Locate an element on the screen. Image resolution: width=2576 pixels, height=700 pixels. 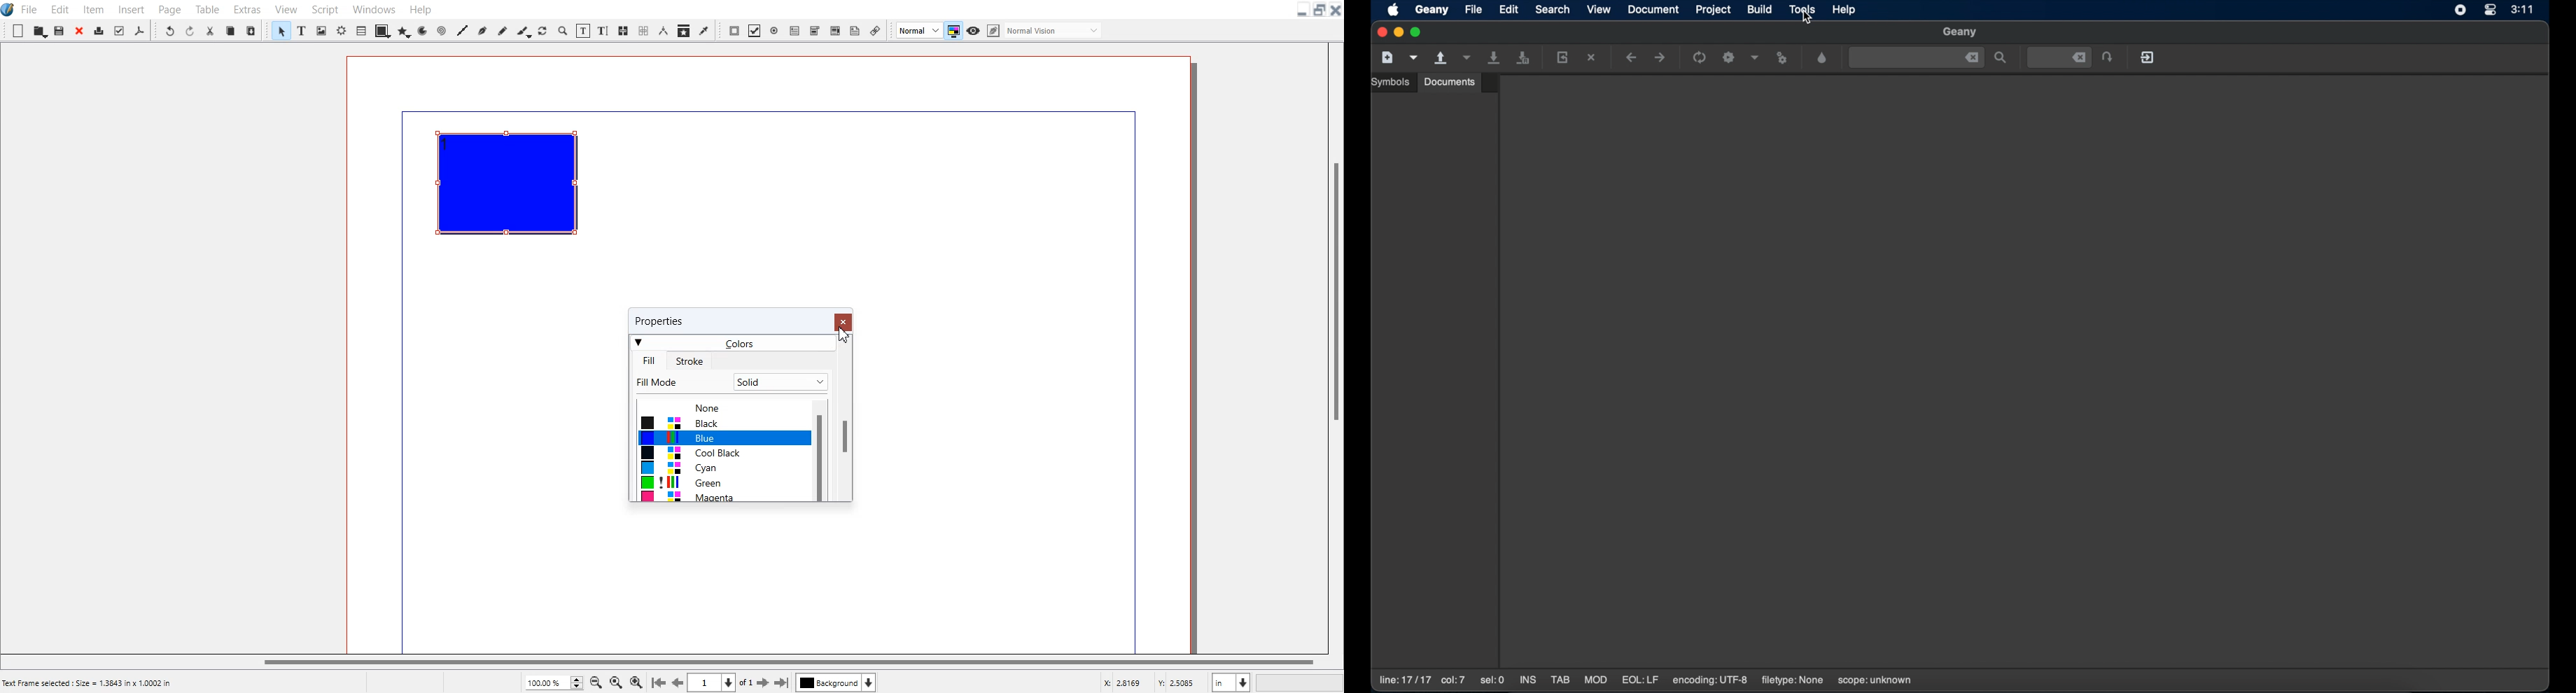
Close is located at coordinates (80, 30).